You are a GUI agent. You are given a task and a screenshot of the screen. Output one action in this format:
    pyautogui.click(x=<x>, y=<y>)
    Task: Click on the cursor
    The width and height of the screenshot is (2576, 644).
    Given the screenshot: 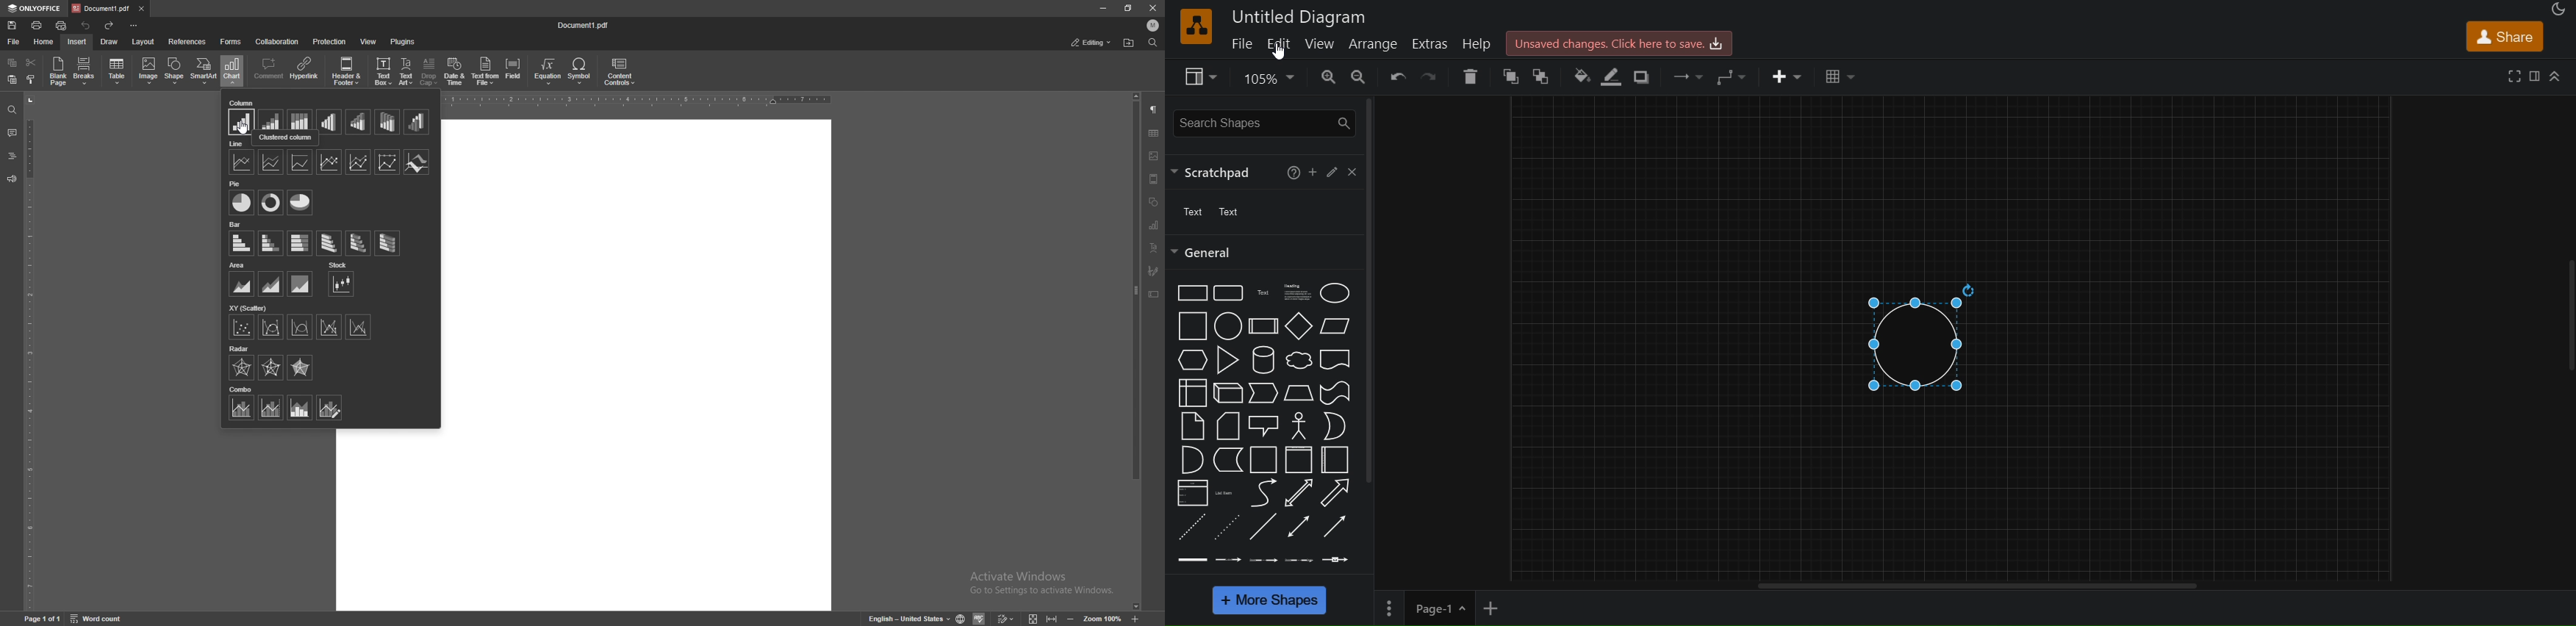 What is the action you would take?
    pyautogui.click(x=1281, y=55)
    